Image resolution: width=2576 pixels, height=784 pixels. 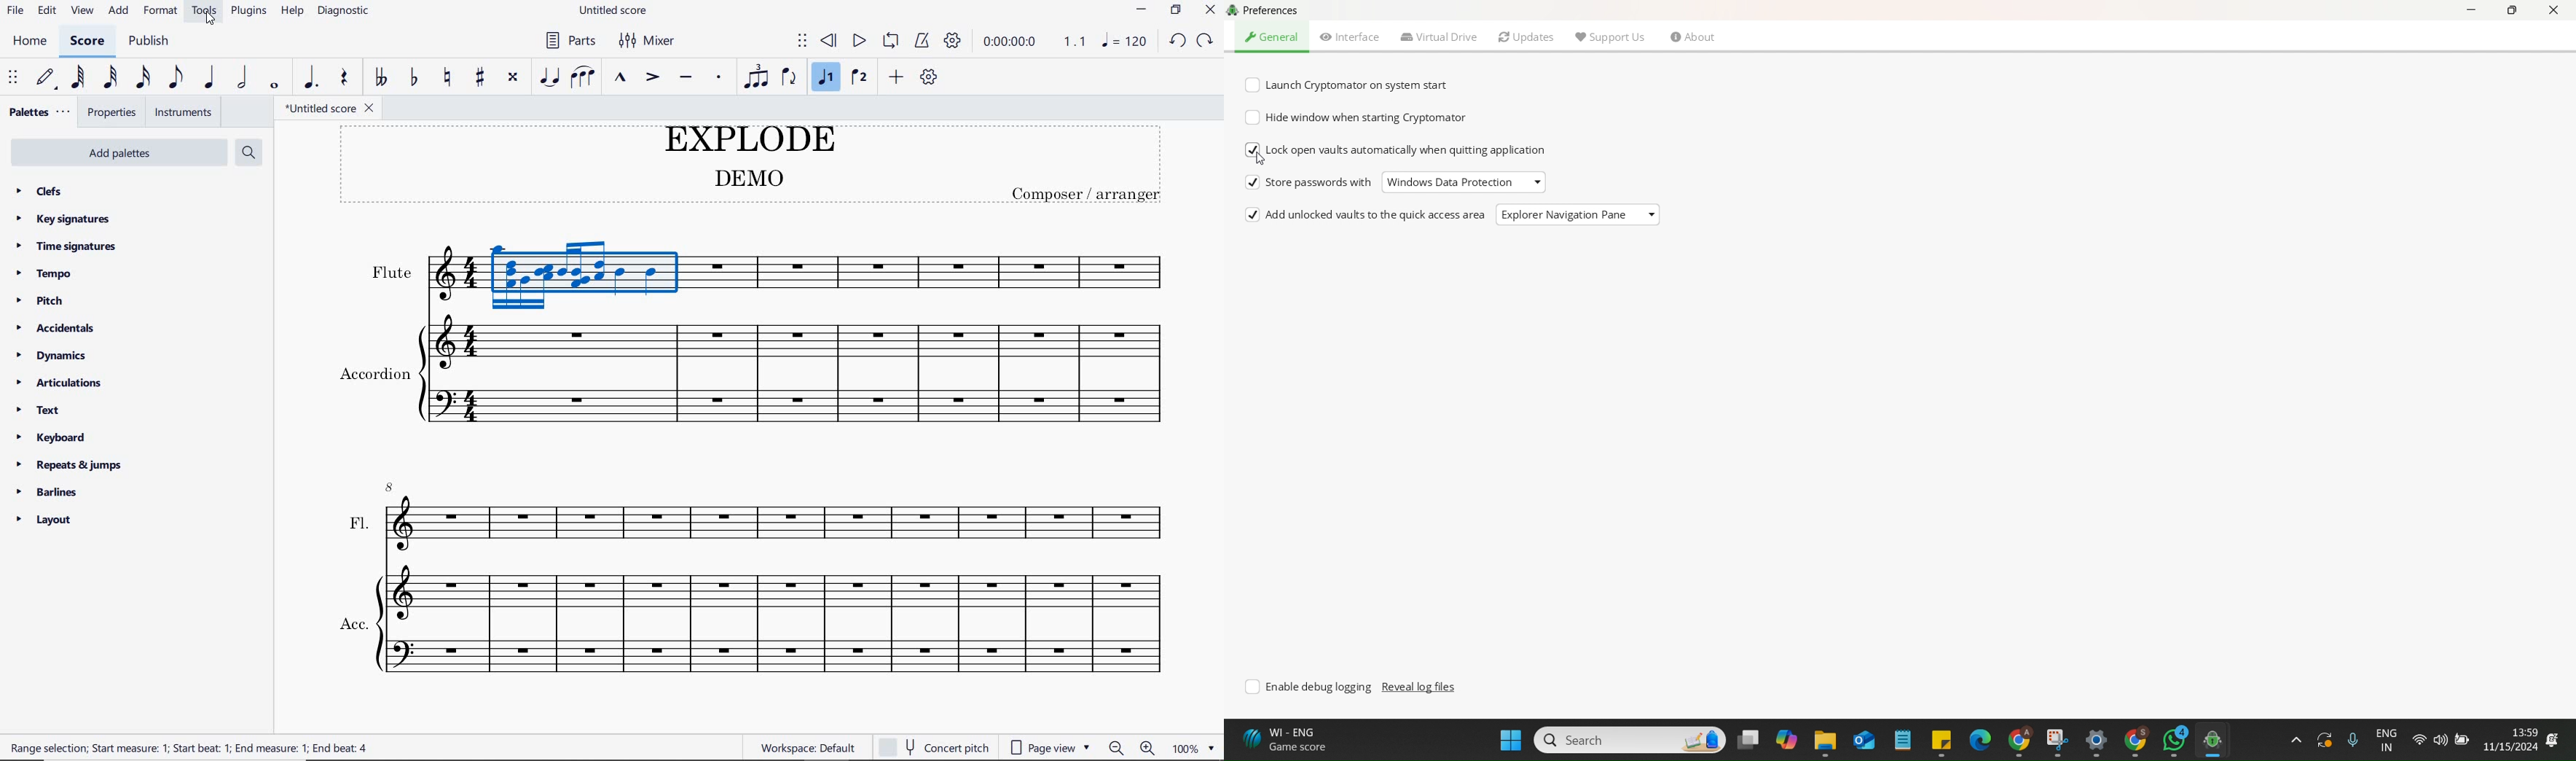 What do you see at coordinates (346, 9) in the screenshot?
I see `diagnostic` at bounding box center [346, 9].